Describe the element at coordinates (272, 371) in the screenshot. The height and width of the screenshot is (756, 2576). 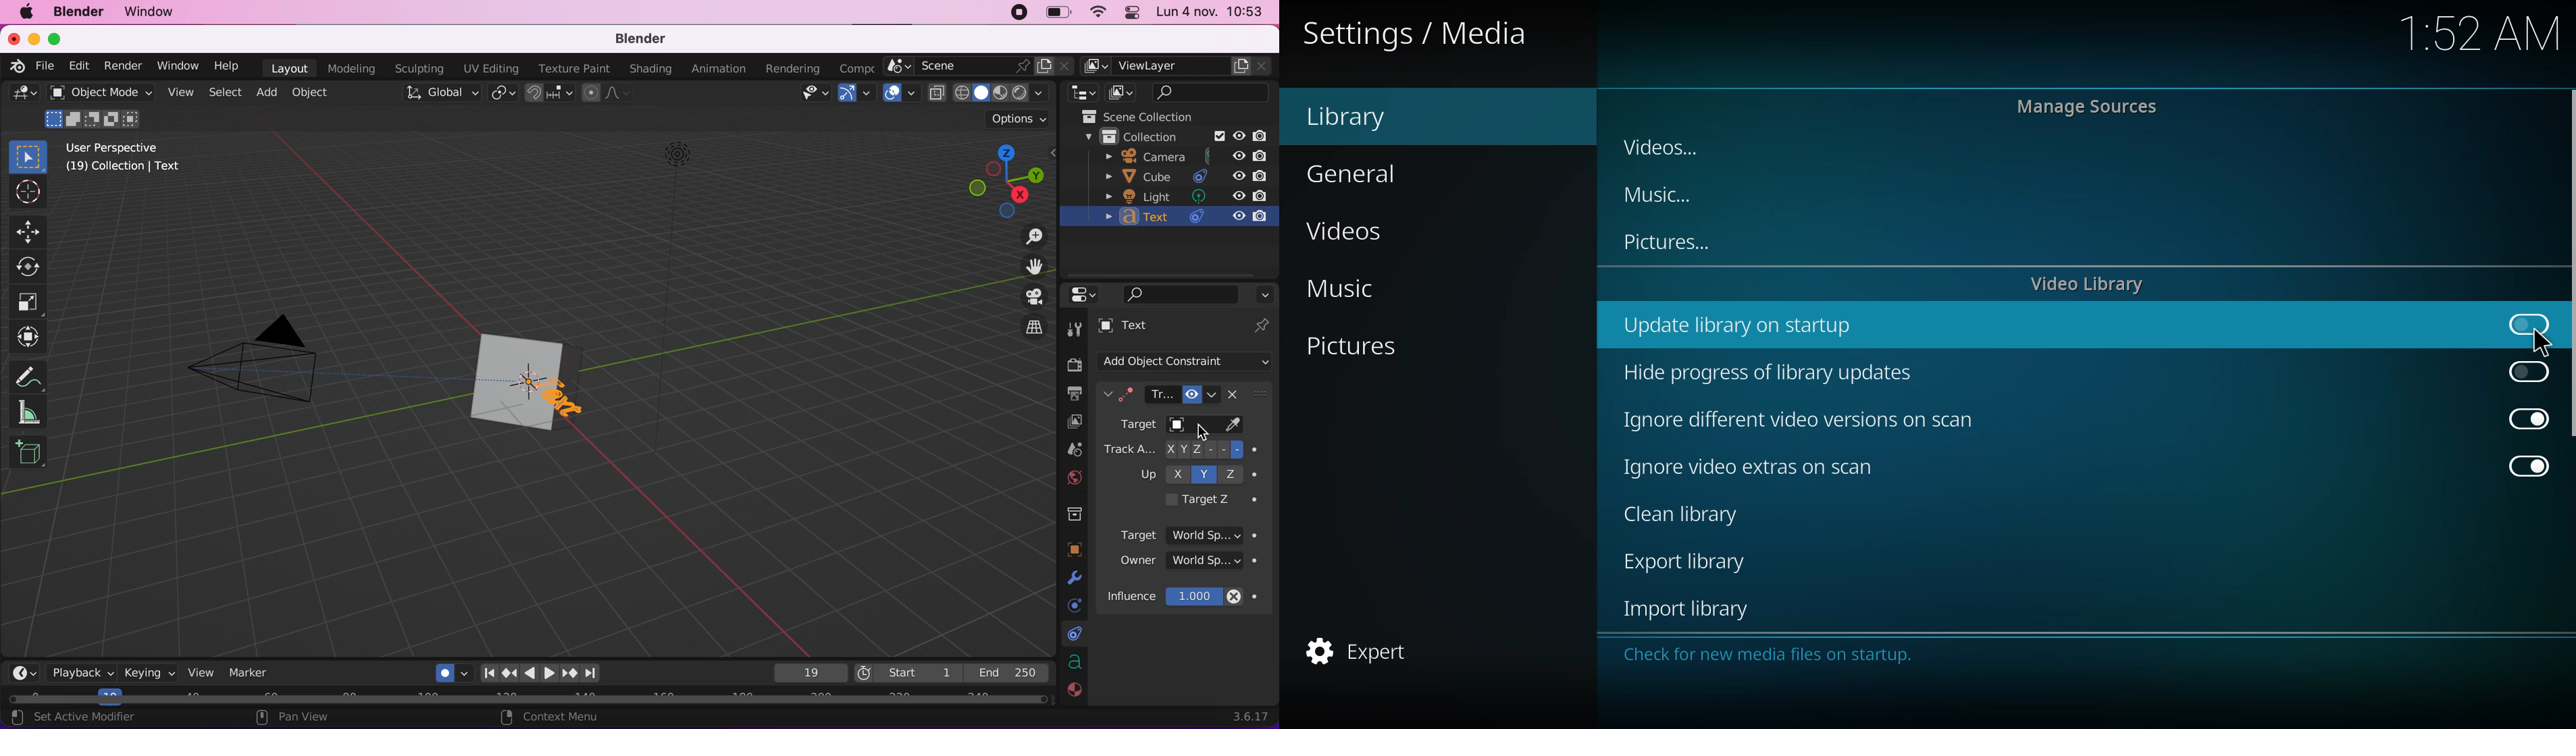
I see `camera` at that location.